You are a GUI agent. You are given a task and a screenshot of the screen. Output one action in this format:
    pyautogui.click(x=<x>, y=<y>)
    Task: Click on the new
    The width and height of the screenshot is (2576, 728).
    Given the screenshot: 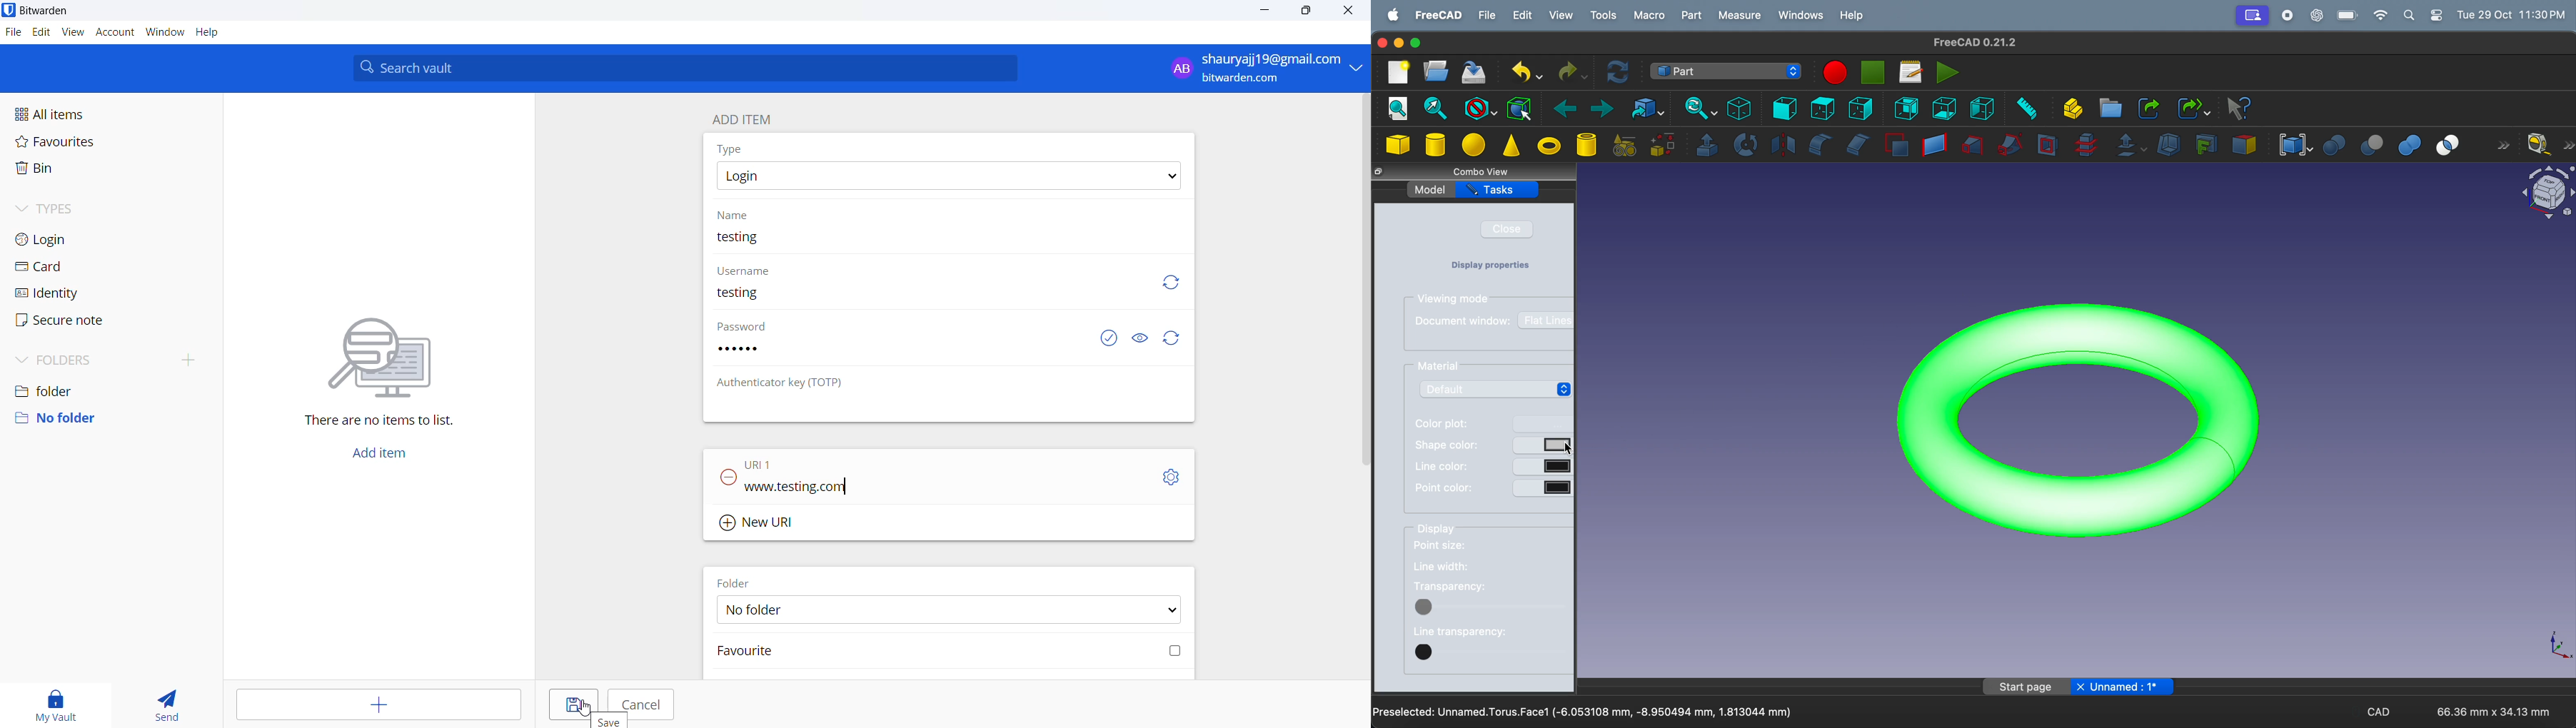 What is the action you would take?
    pyautogui.click(x=1395, y=73)
    